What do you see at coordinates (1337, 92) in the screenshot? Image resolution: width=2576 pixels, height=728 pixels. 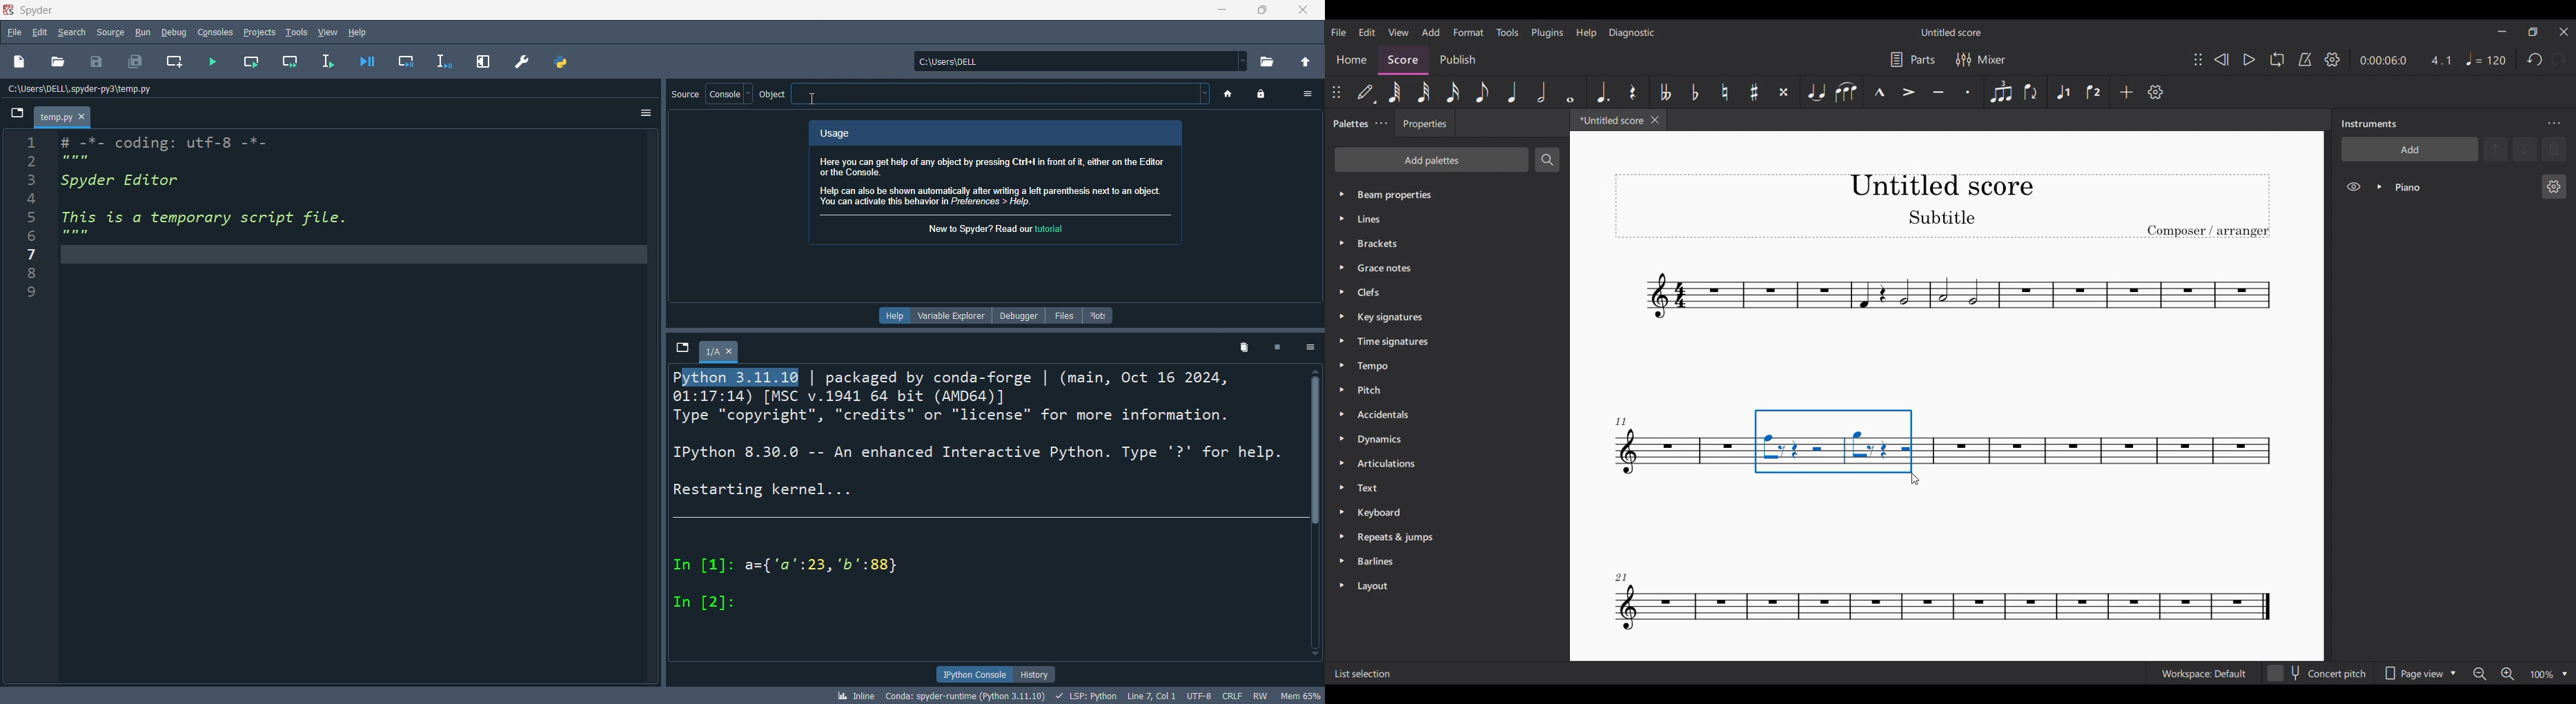 I see `Change position of toolbar` at bounding box center [1337, 92].